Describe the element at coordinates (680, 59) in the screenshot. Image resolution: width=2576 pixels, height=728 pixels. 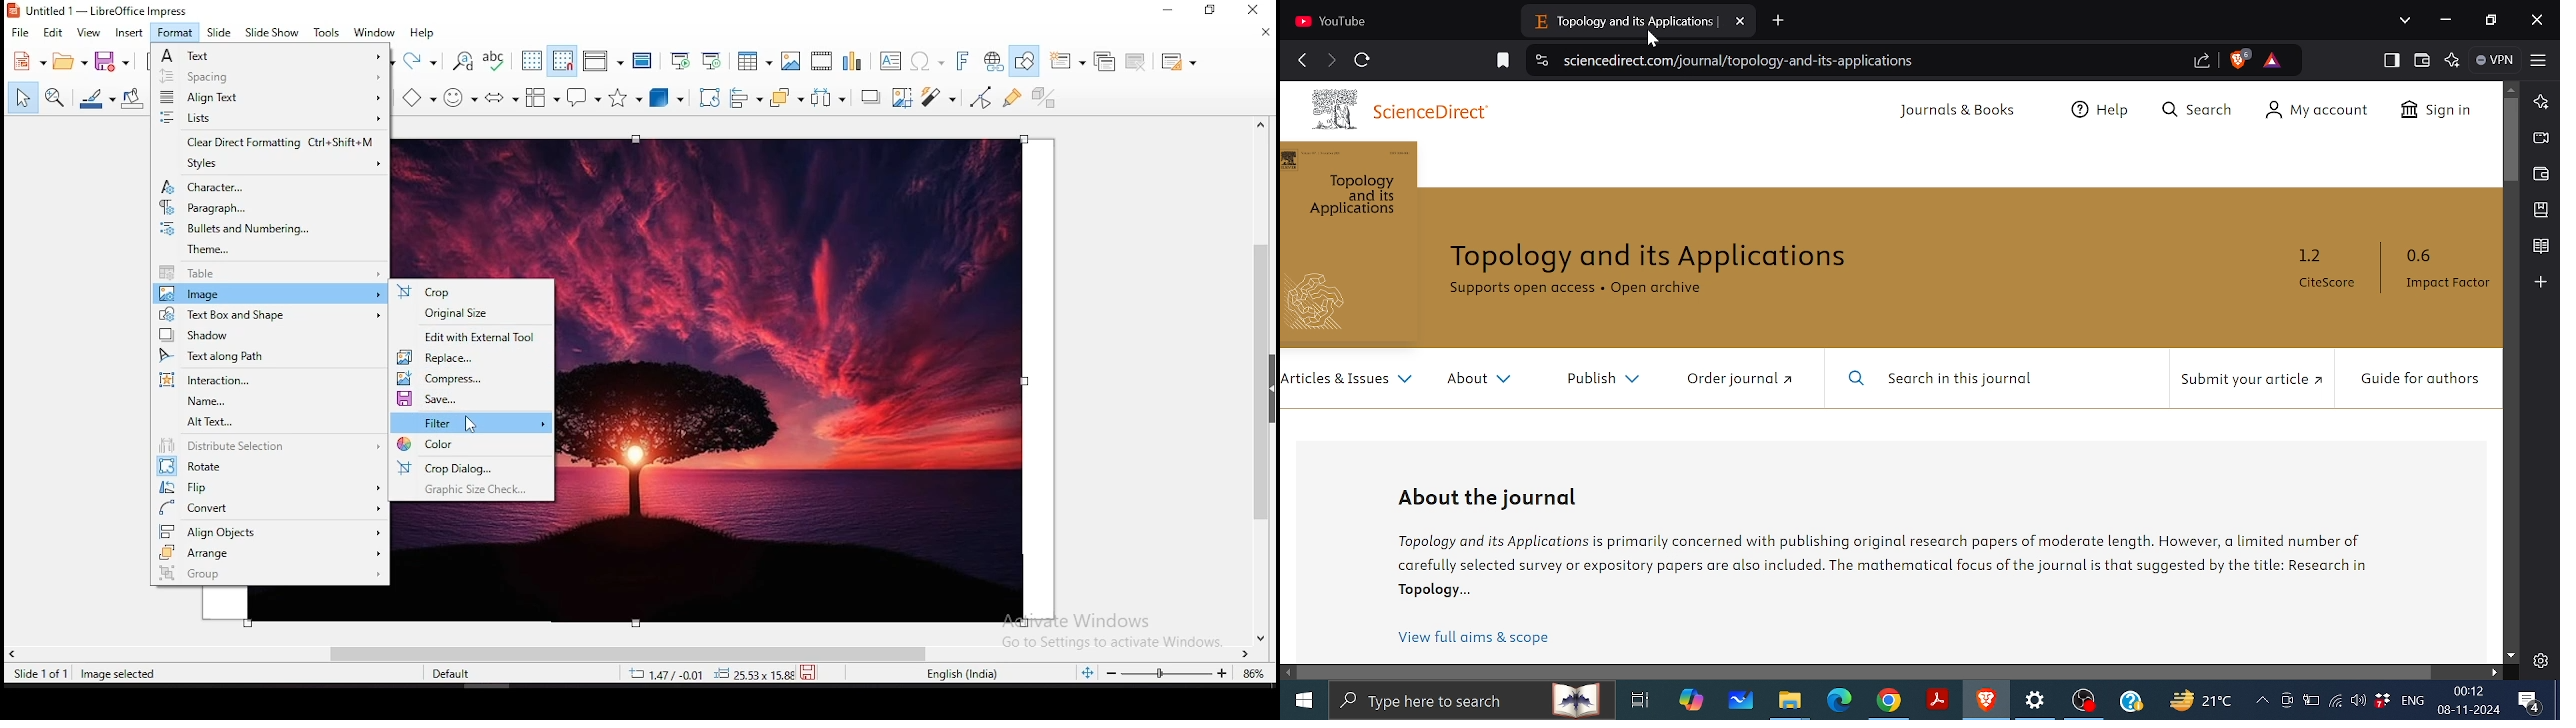
I see `start from first slide` at that location.